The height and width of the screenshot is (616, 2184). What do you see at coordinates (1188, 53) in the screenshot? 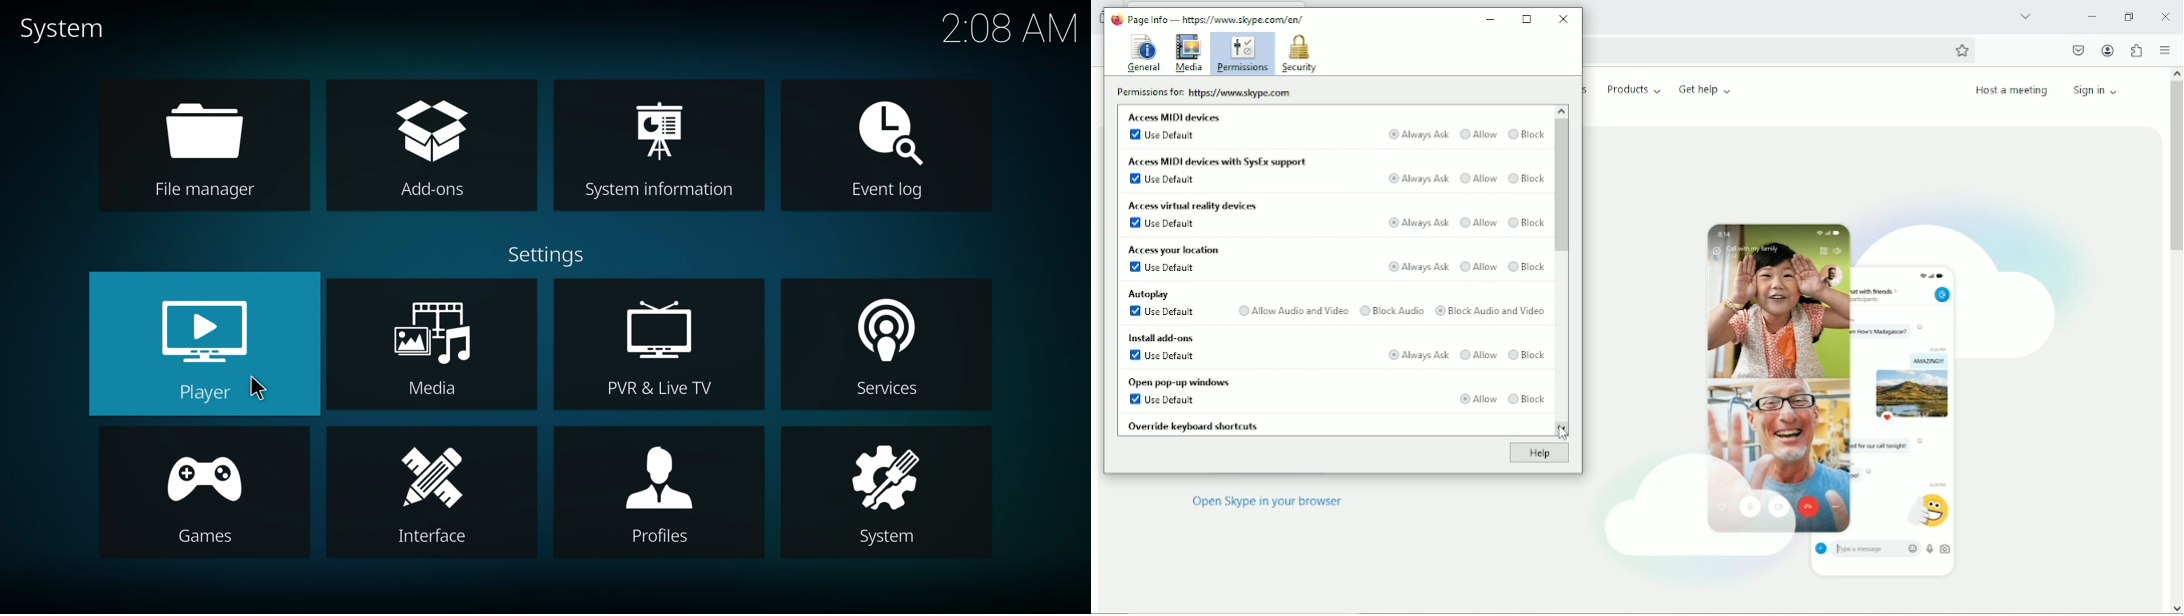
I see `Media` at bounding box center [1188, 53].